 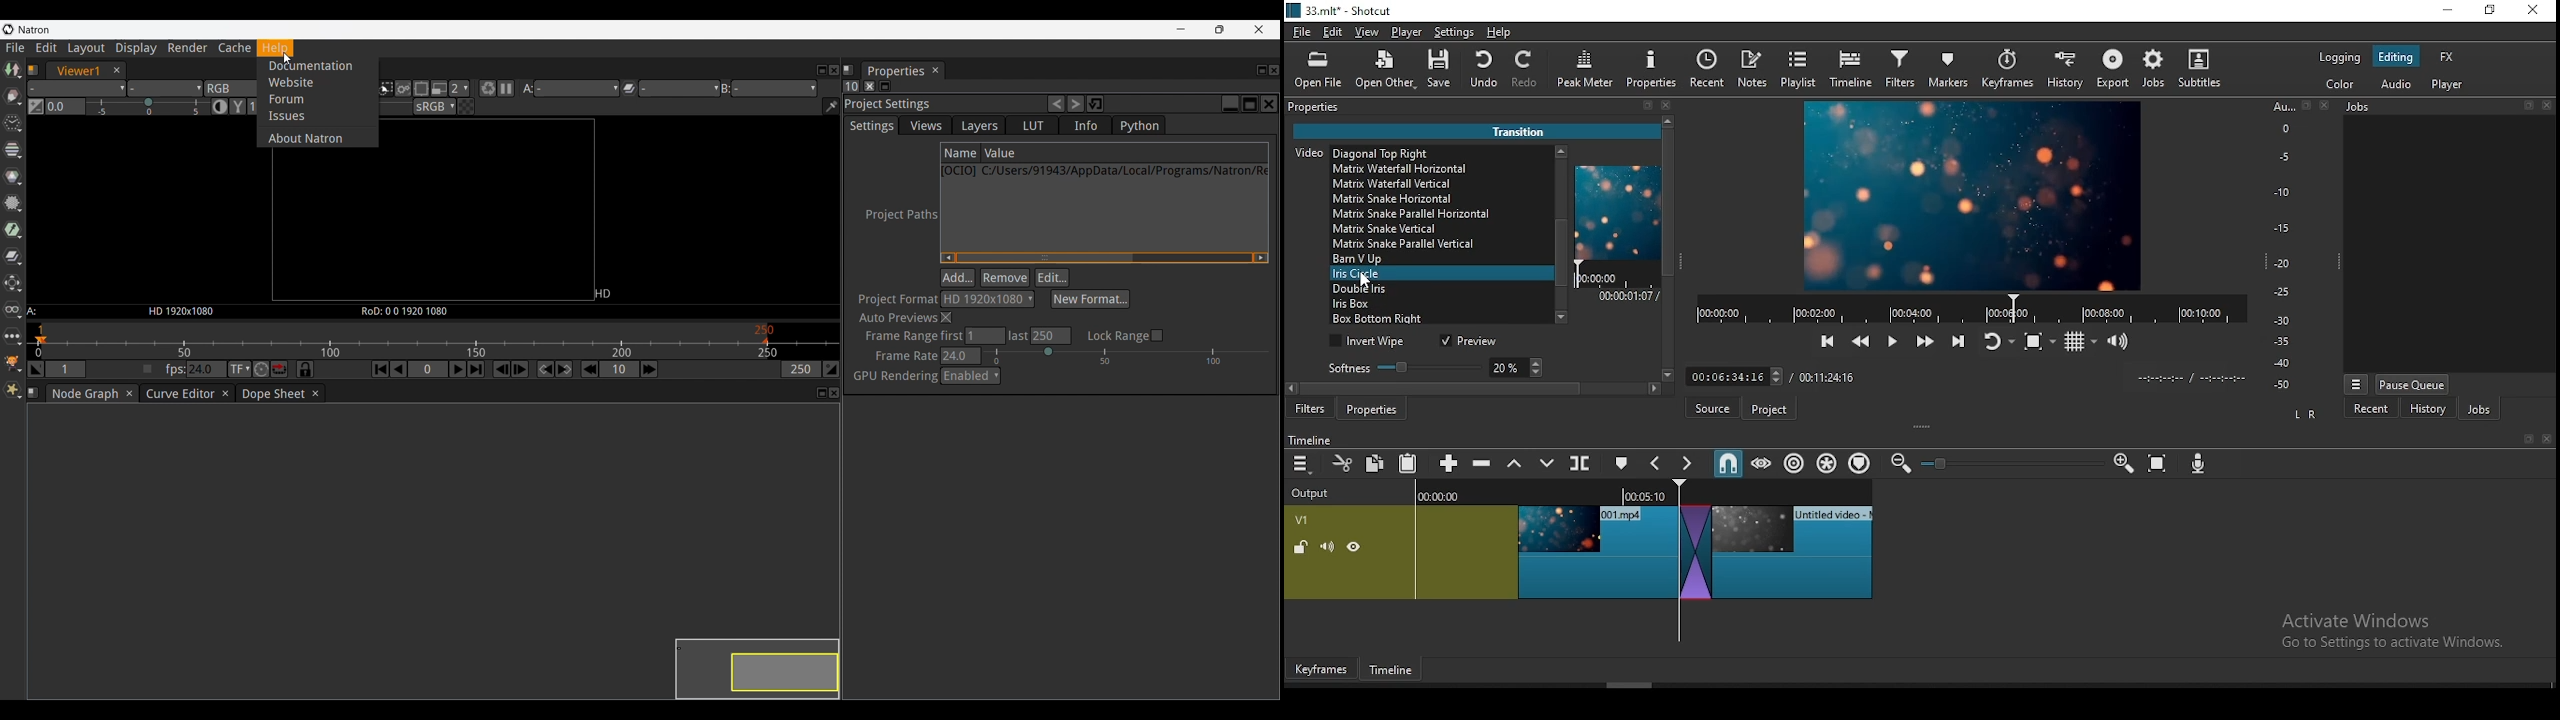 What do you see at coordinates (1710, 408) in the screenshot?
I see `Source` at bounding box center [1710, 408].